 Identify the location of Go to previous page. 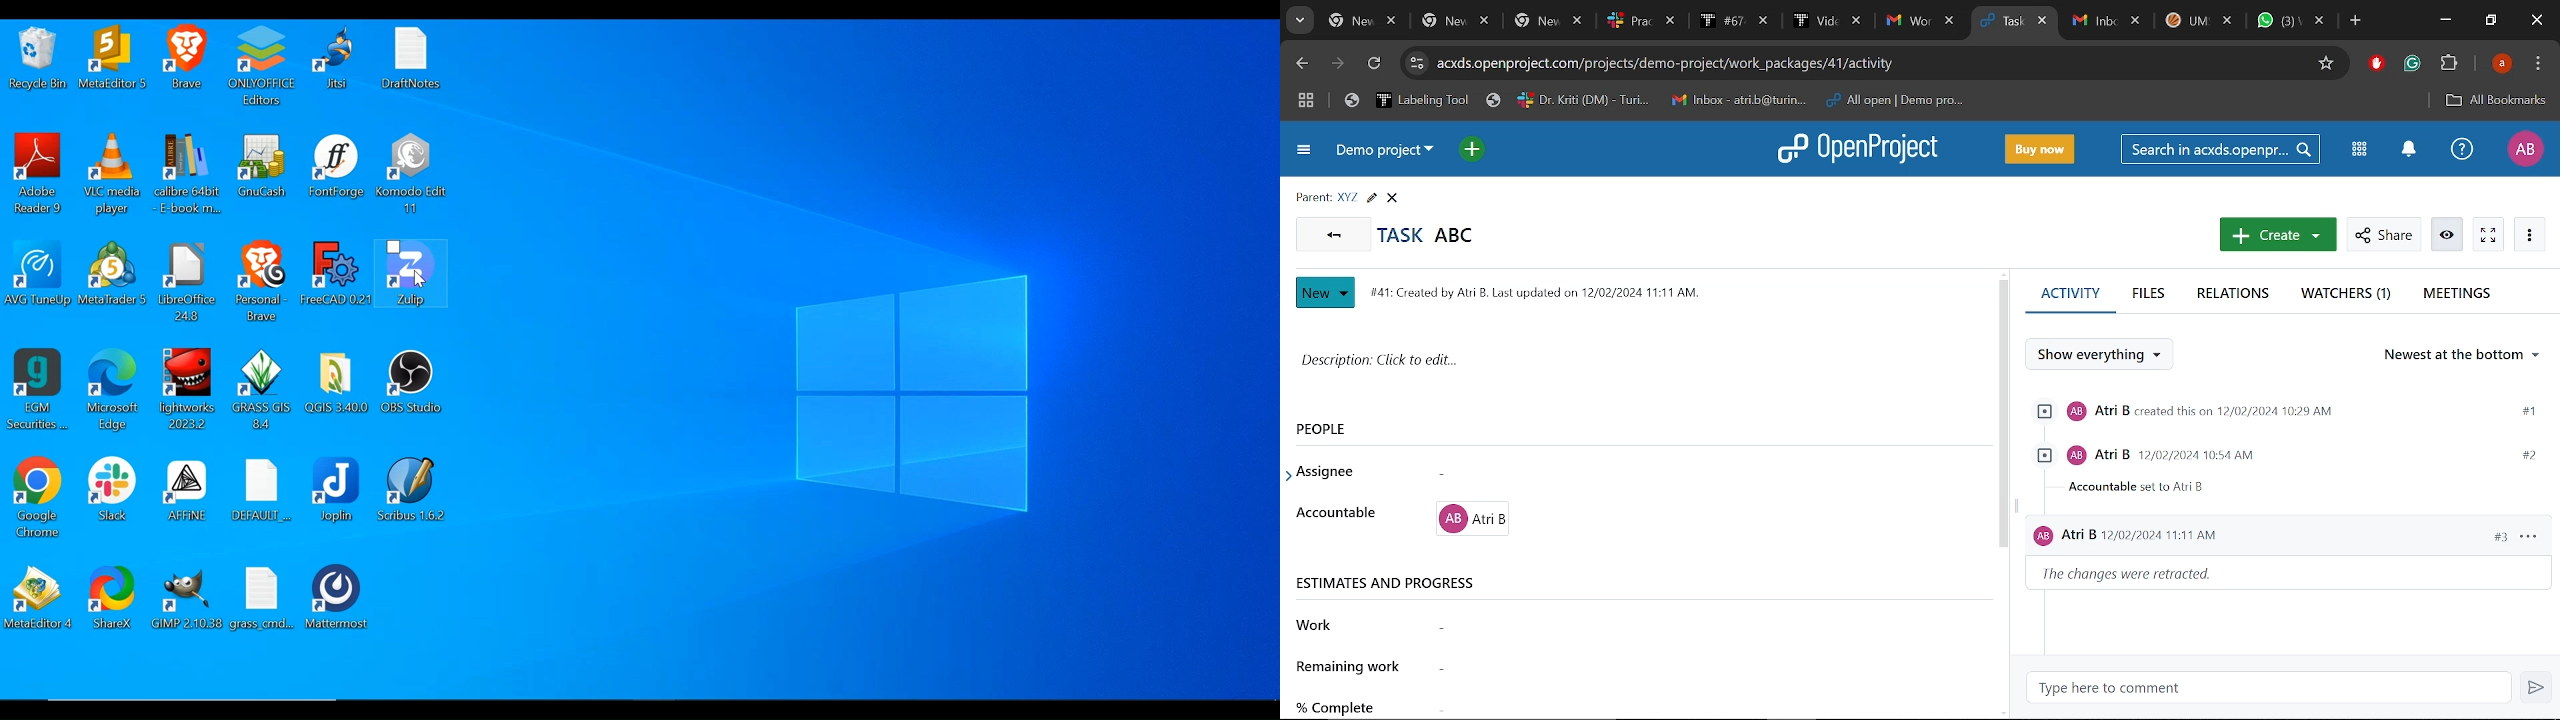
(1332, 233).